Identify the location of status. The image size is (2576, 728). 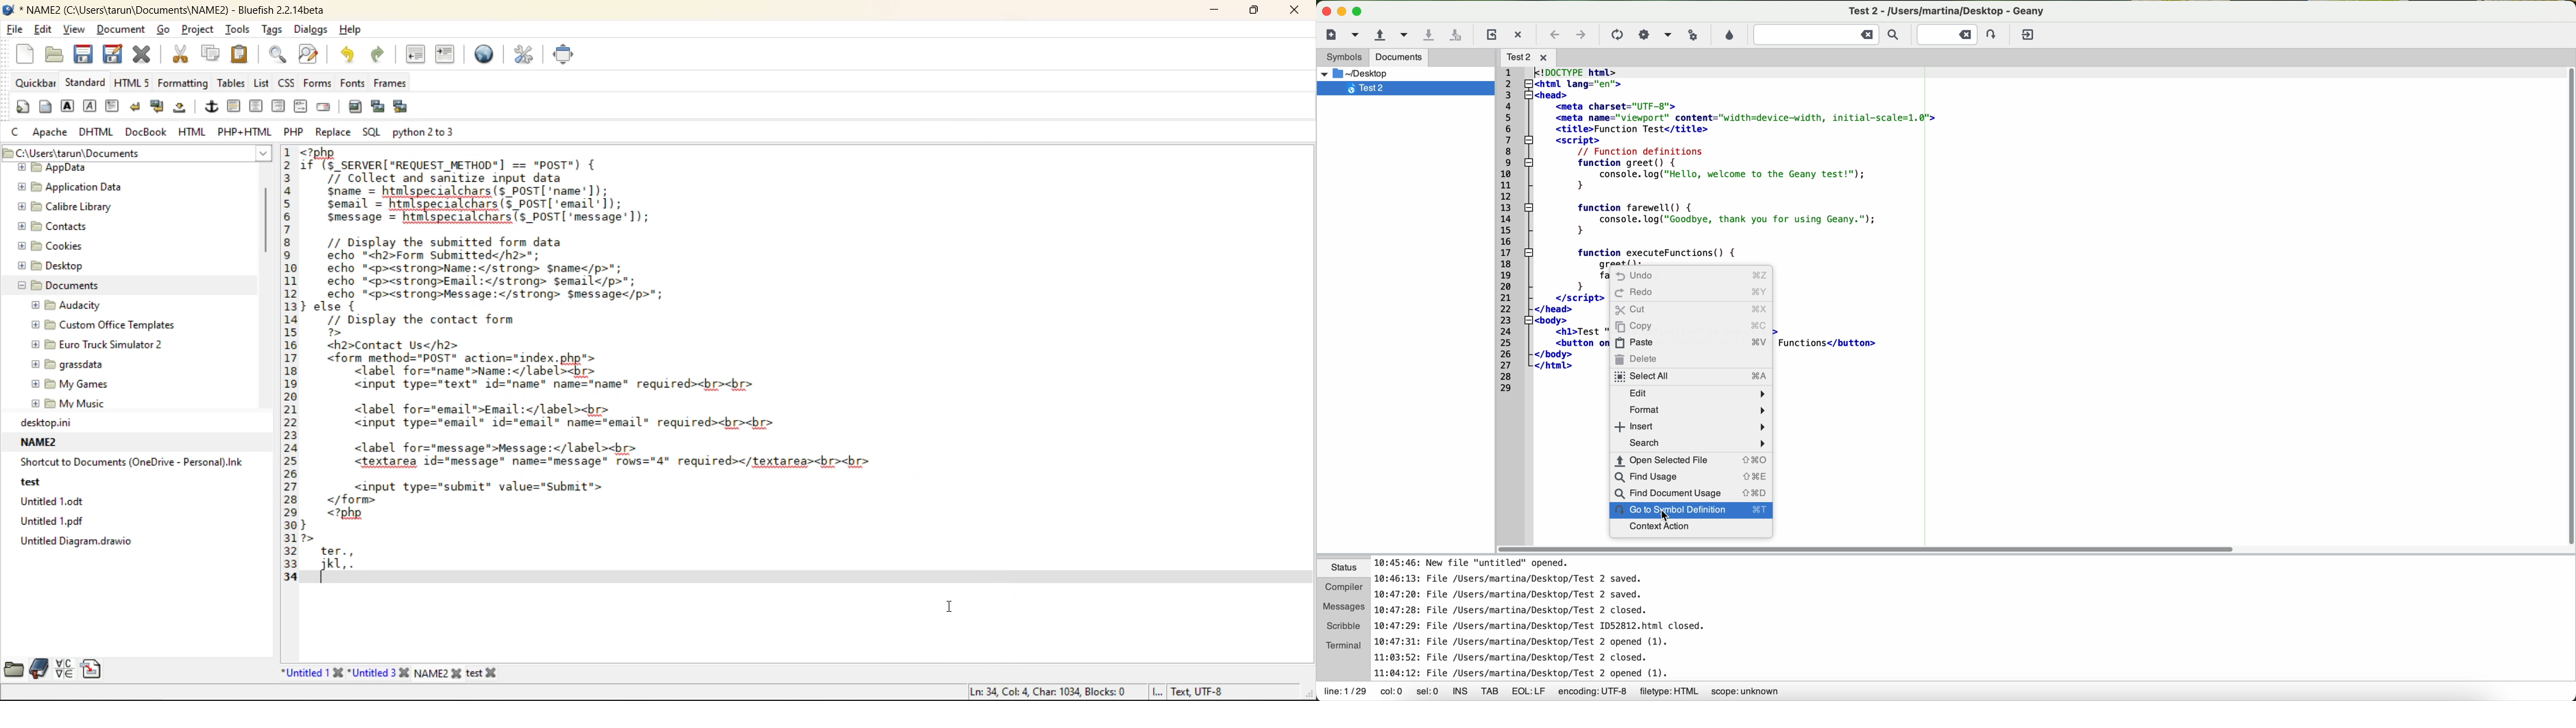
(1343, 569).